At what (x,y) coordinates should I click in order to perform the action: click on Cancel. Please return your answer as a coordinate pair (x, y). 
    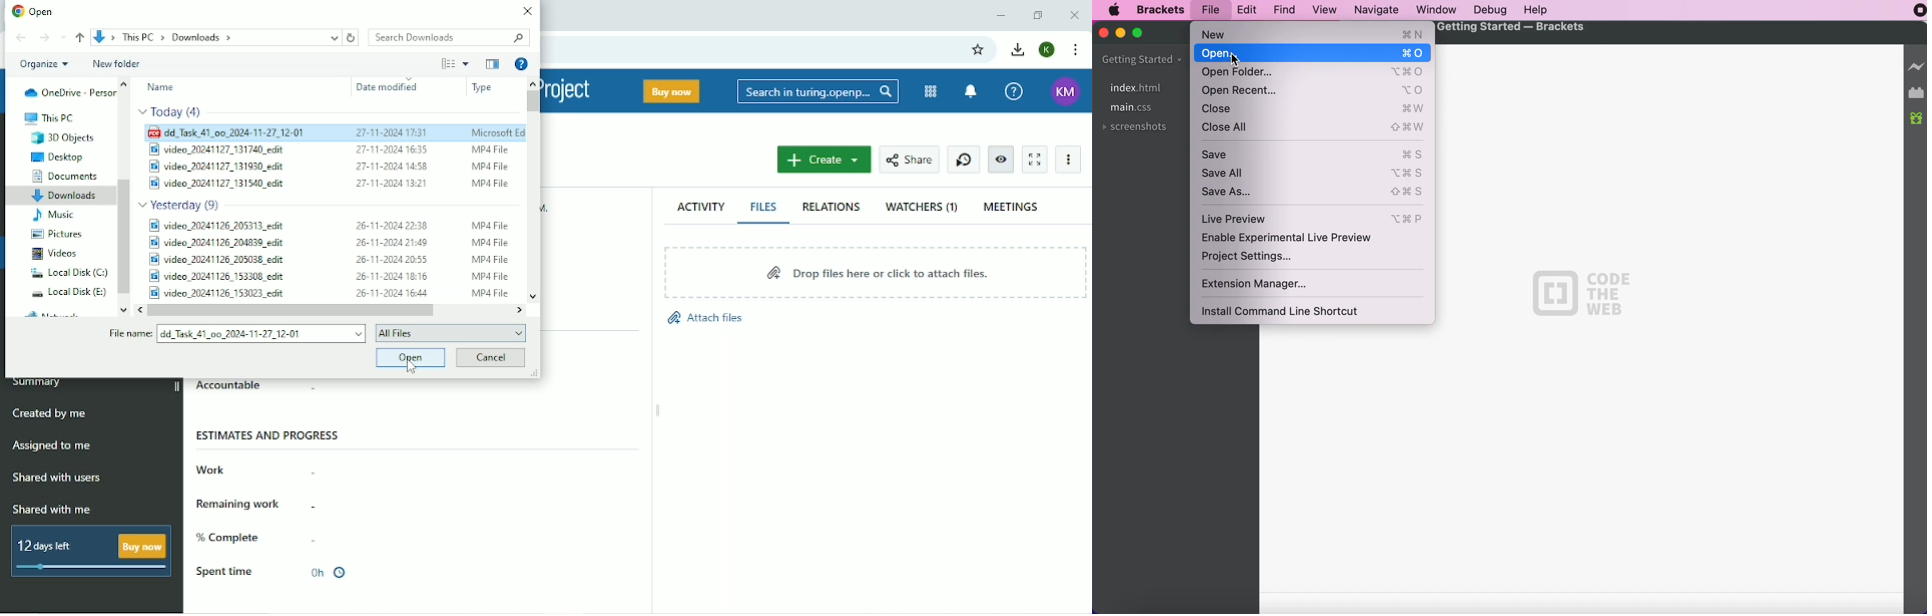
    Looking at the image, I should click on (491, 358).